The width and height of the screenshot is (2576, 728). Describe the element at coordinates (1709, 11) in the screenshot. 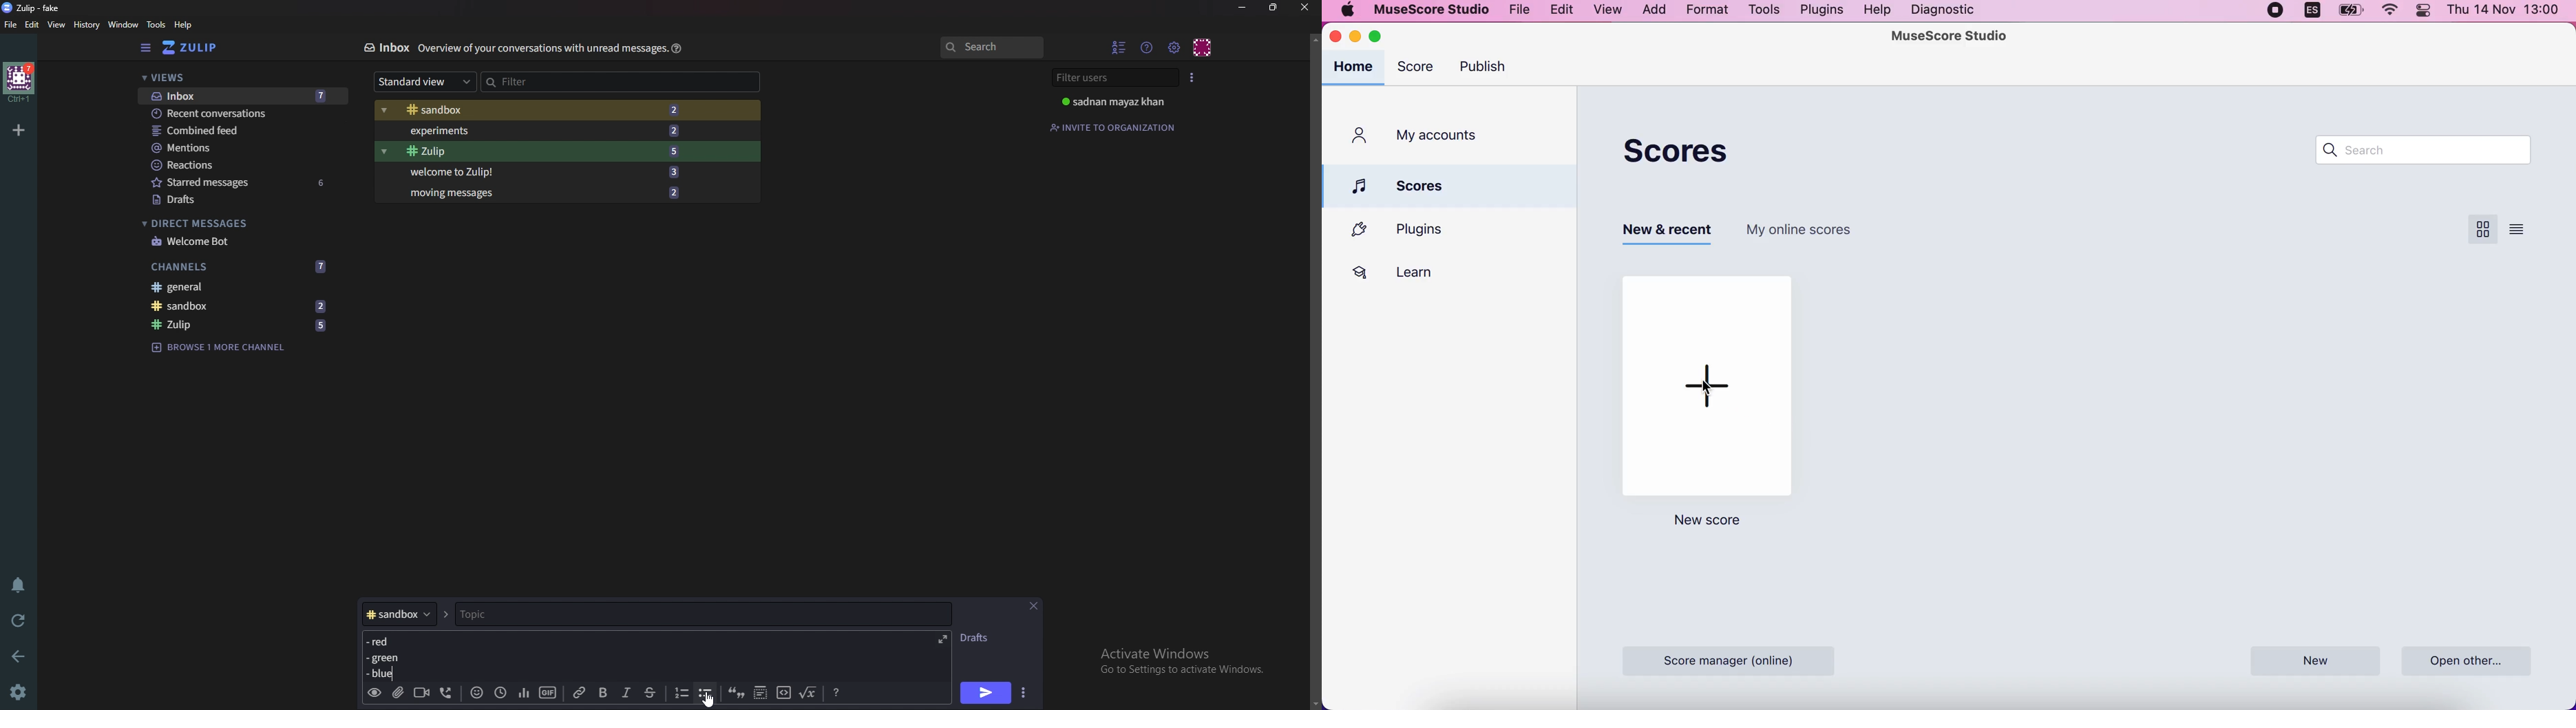

I see `format` at that location.